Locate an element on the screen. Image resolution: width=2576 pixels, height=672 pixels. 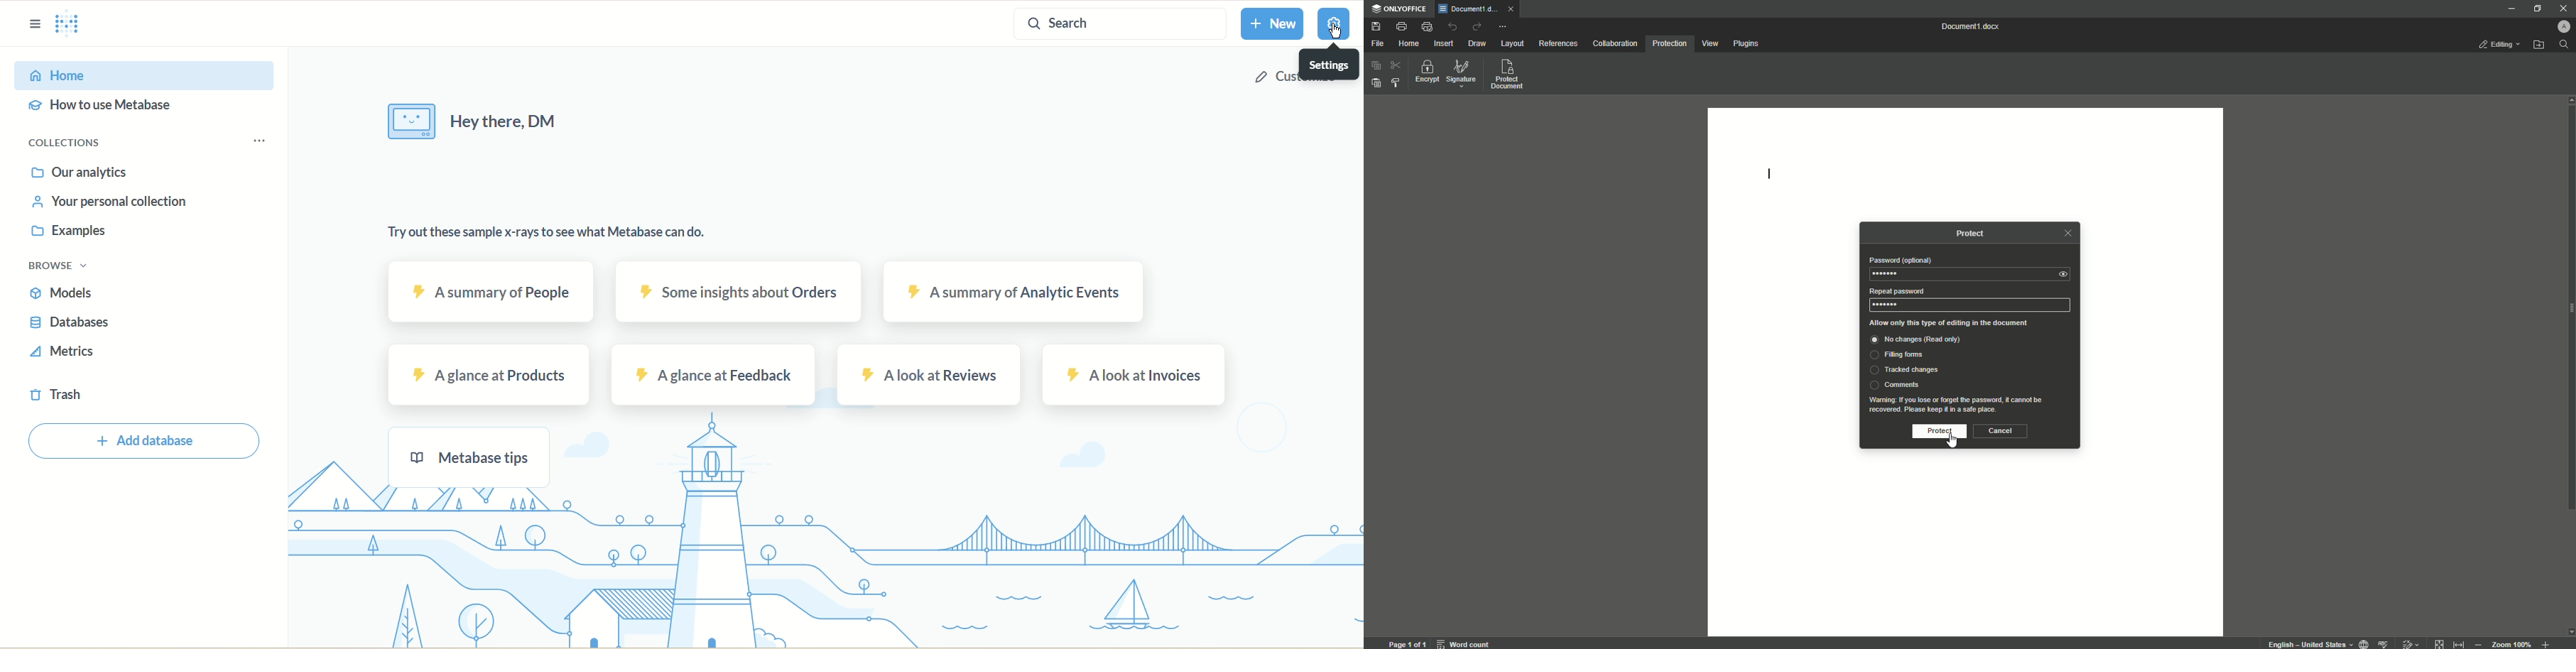
References is located at coordinates (1558, 43).